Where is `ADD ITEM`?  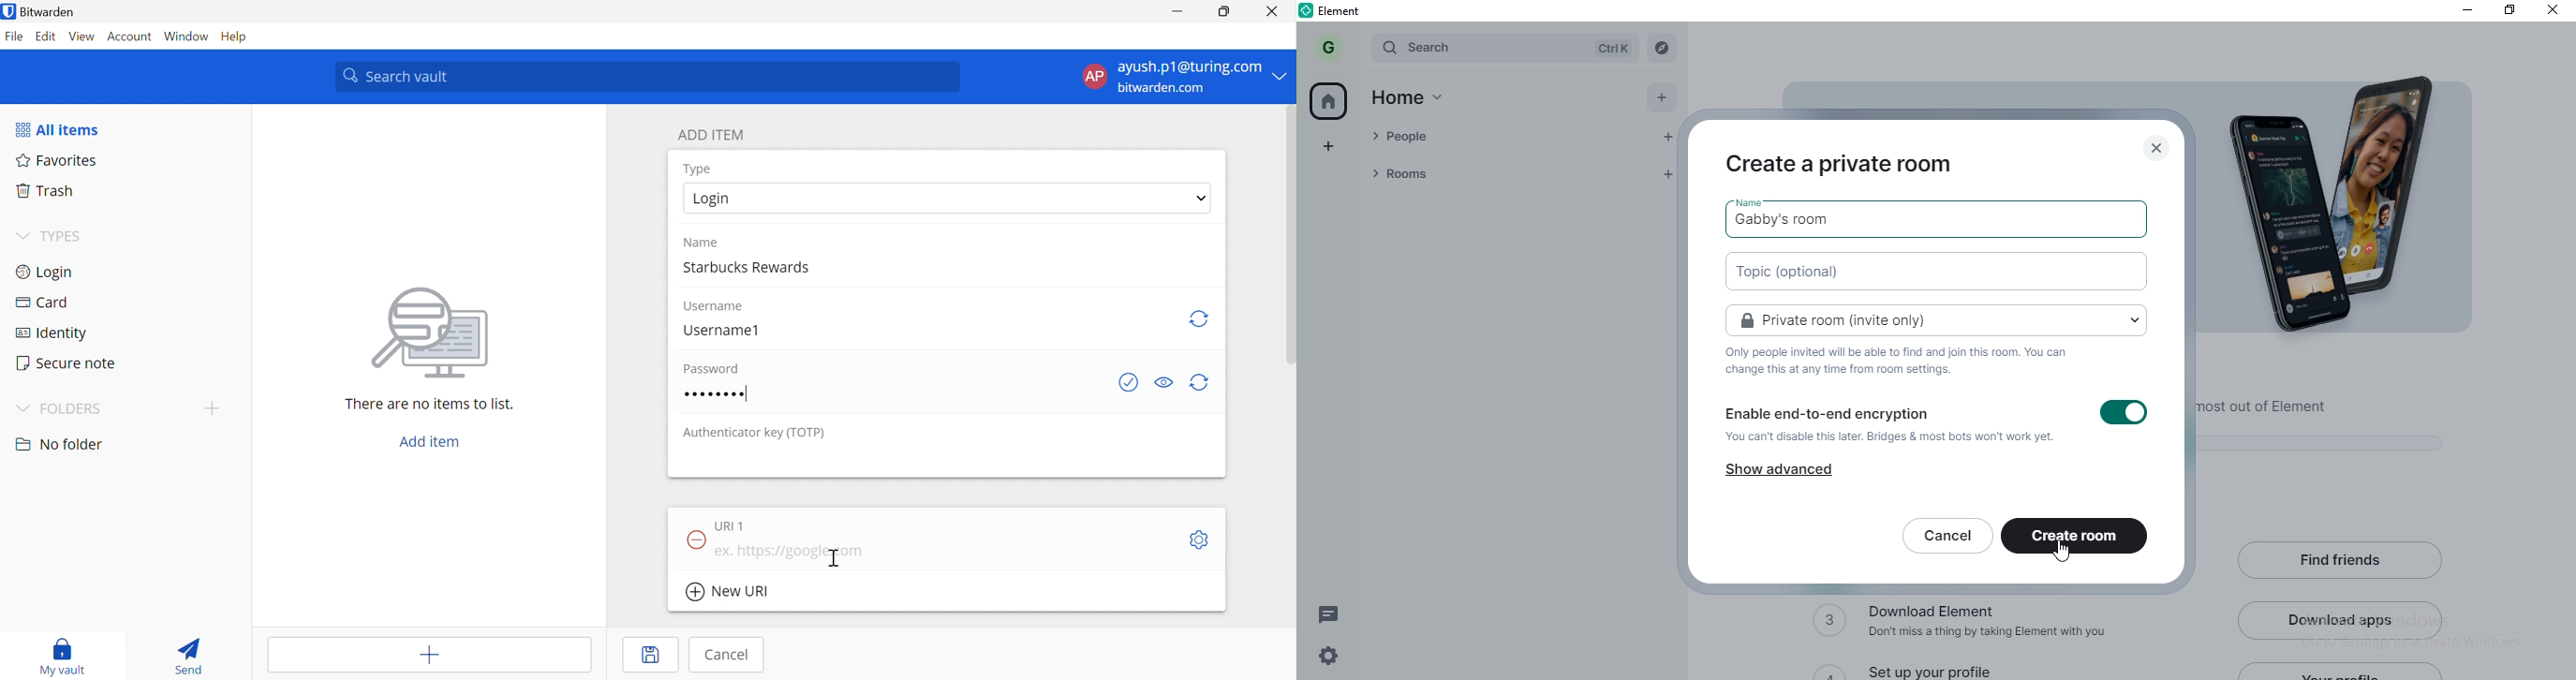
ADD ITEM is located at coordinates (713, 136).